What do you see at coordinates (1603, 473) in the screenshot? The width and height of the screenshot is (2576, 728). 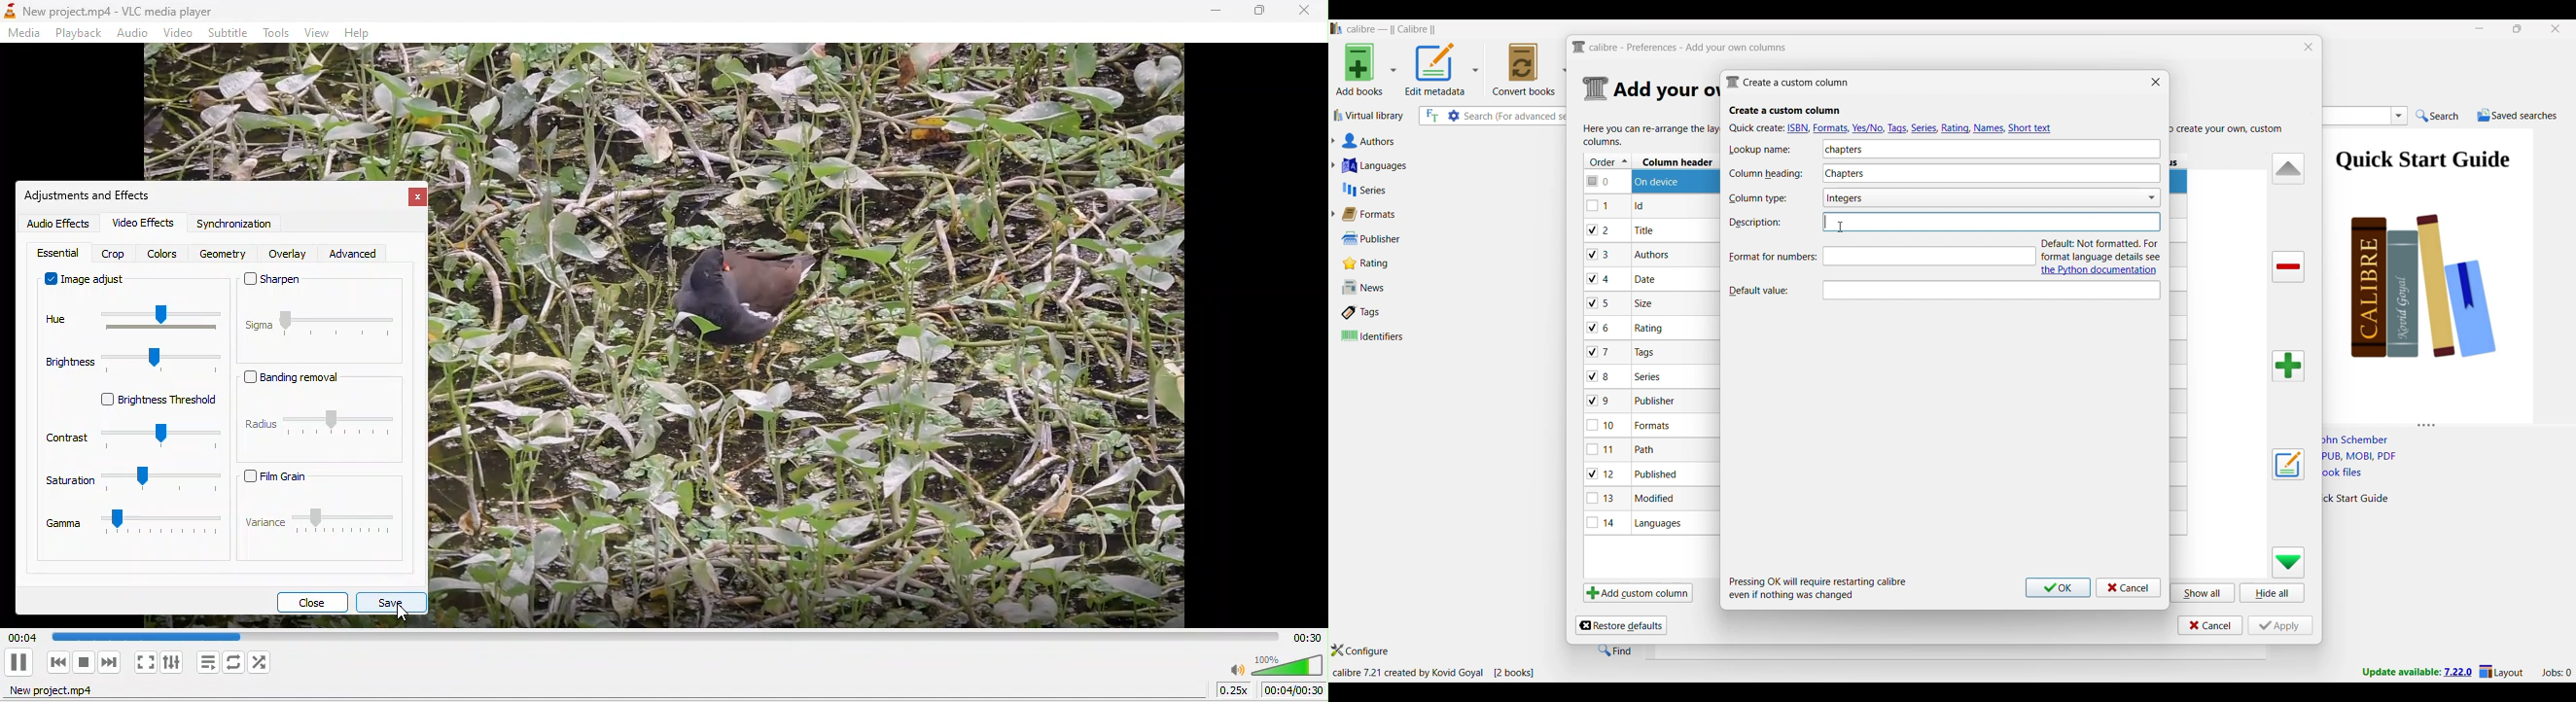 I see `checkbox - 12` at bounding box center [1603, 473].